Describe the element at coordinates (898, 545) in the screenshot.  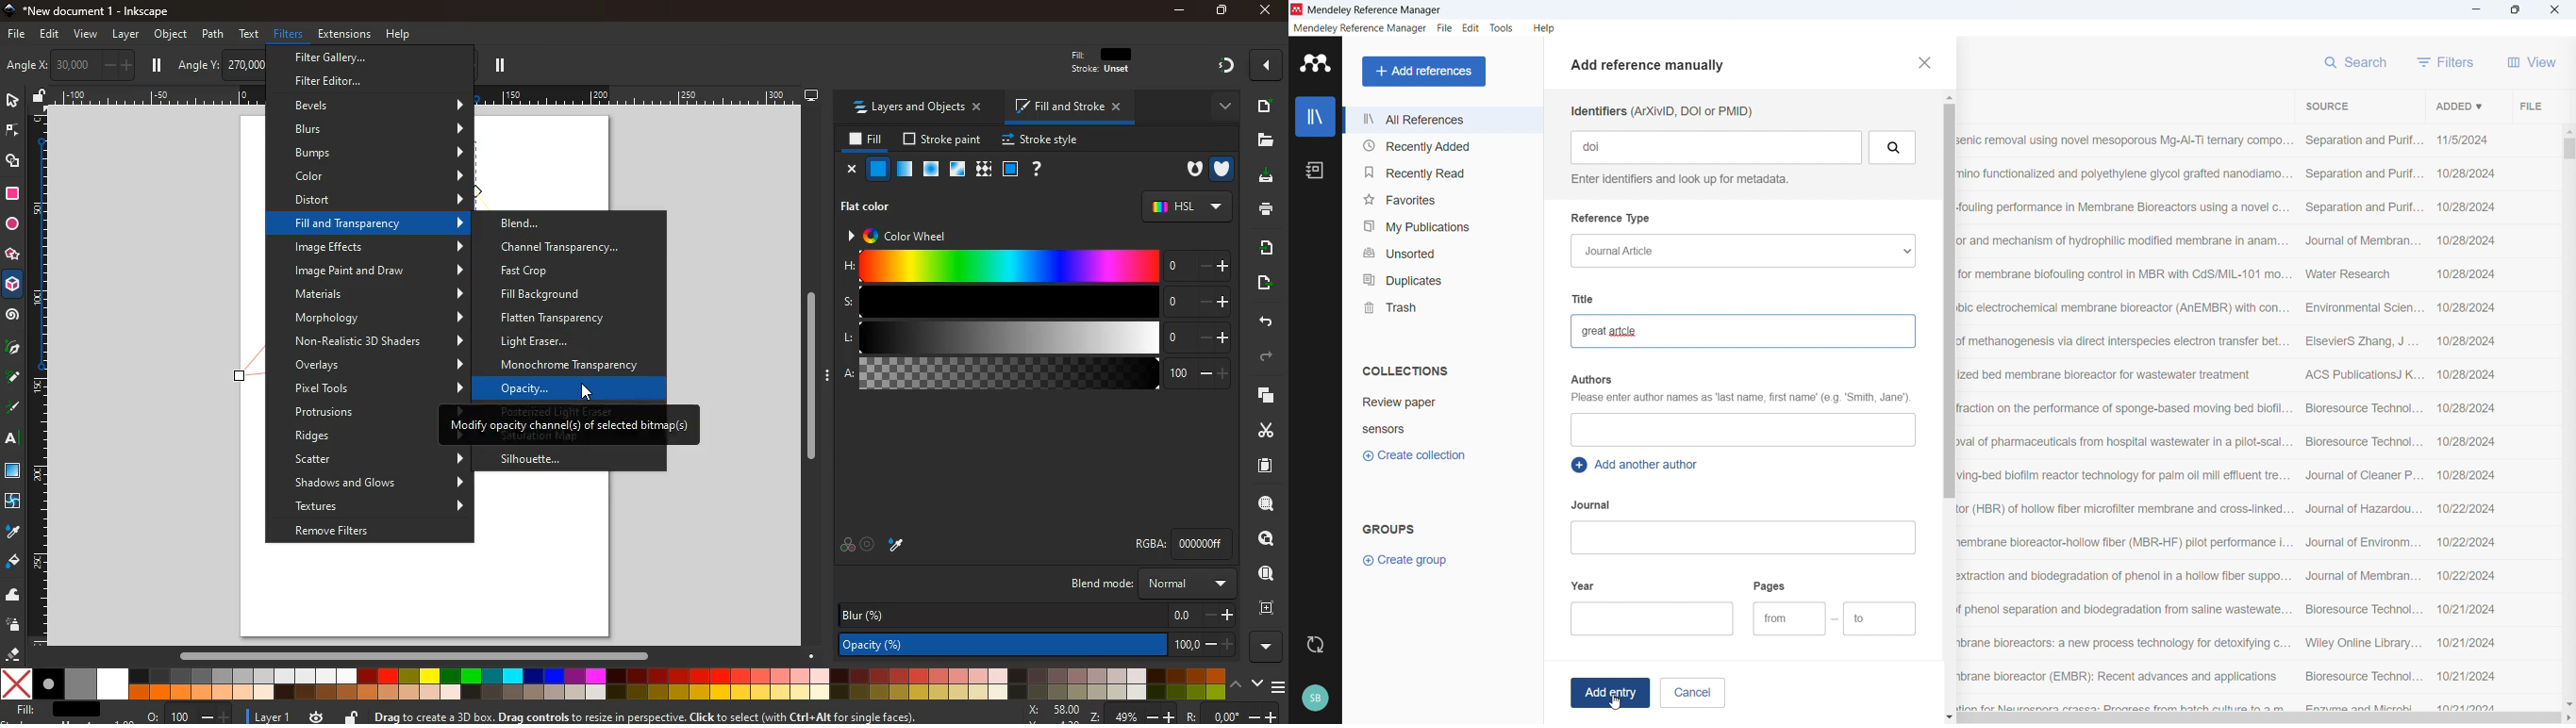
I see `drop` at that location.